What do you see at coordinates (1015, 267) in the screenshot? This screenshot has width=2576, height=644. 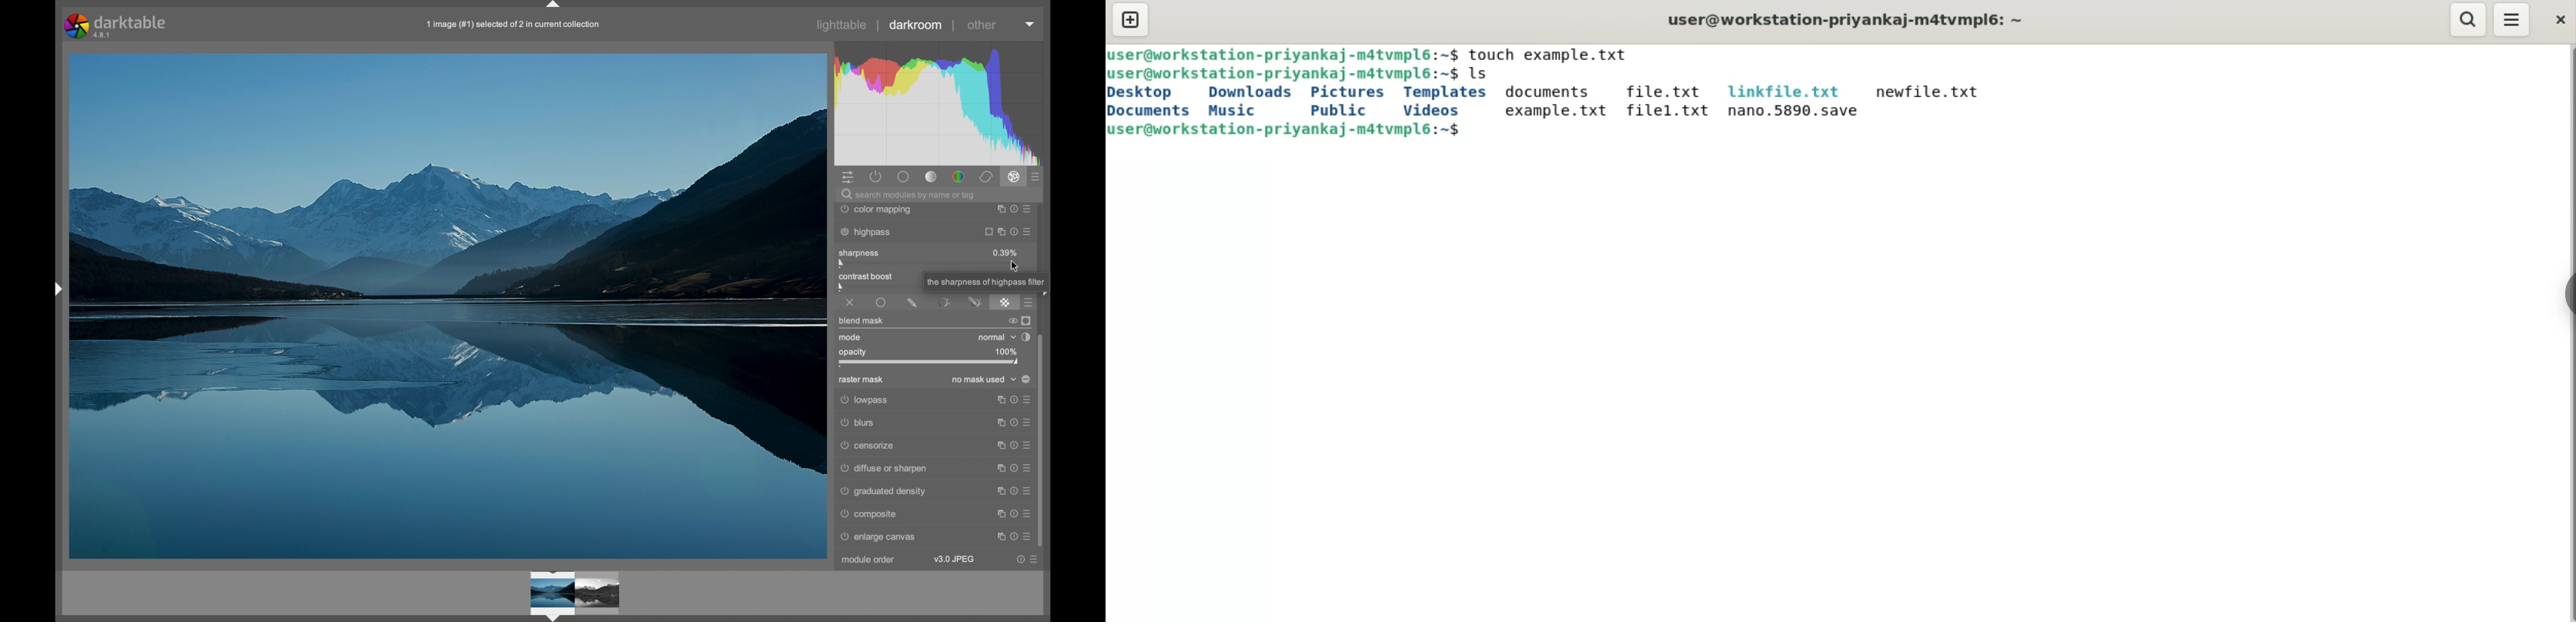 I see `cursor` at bounding box center [1015, 267].